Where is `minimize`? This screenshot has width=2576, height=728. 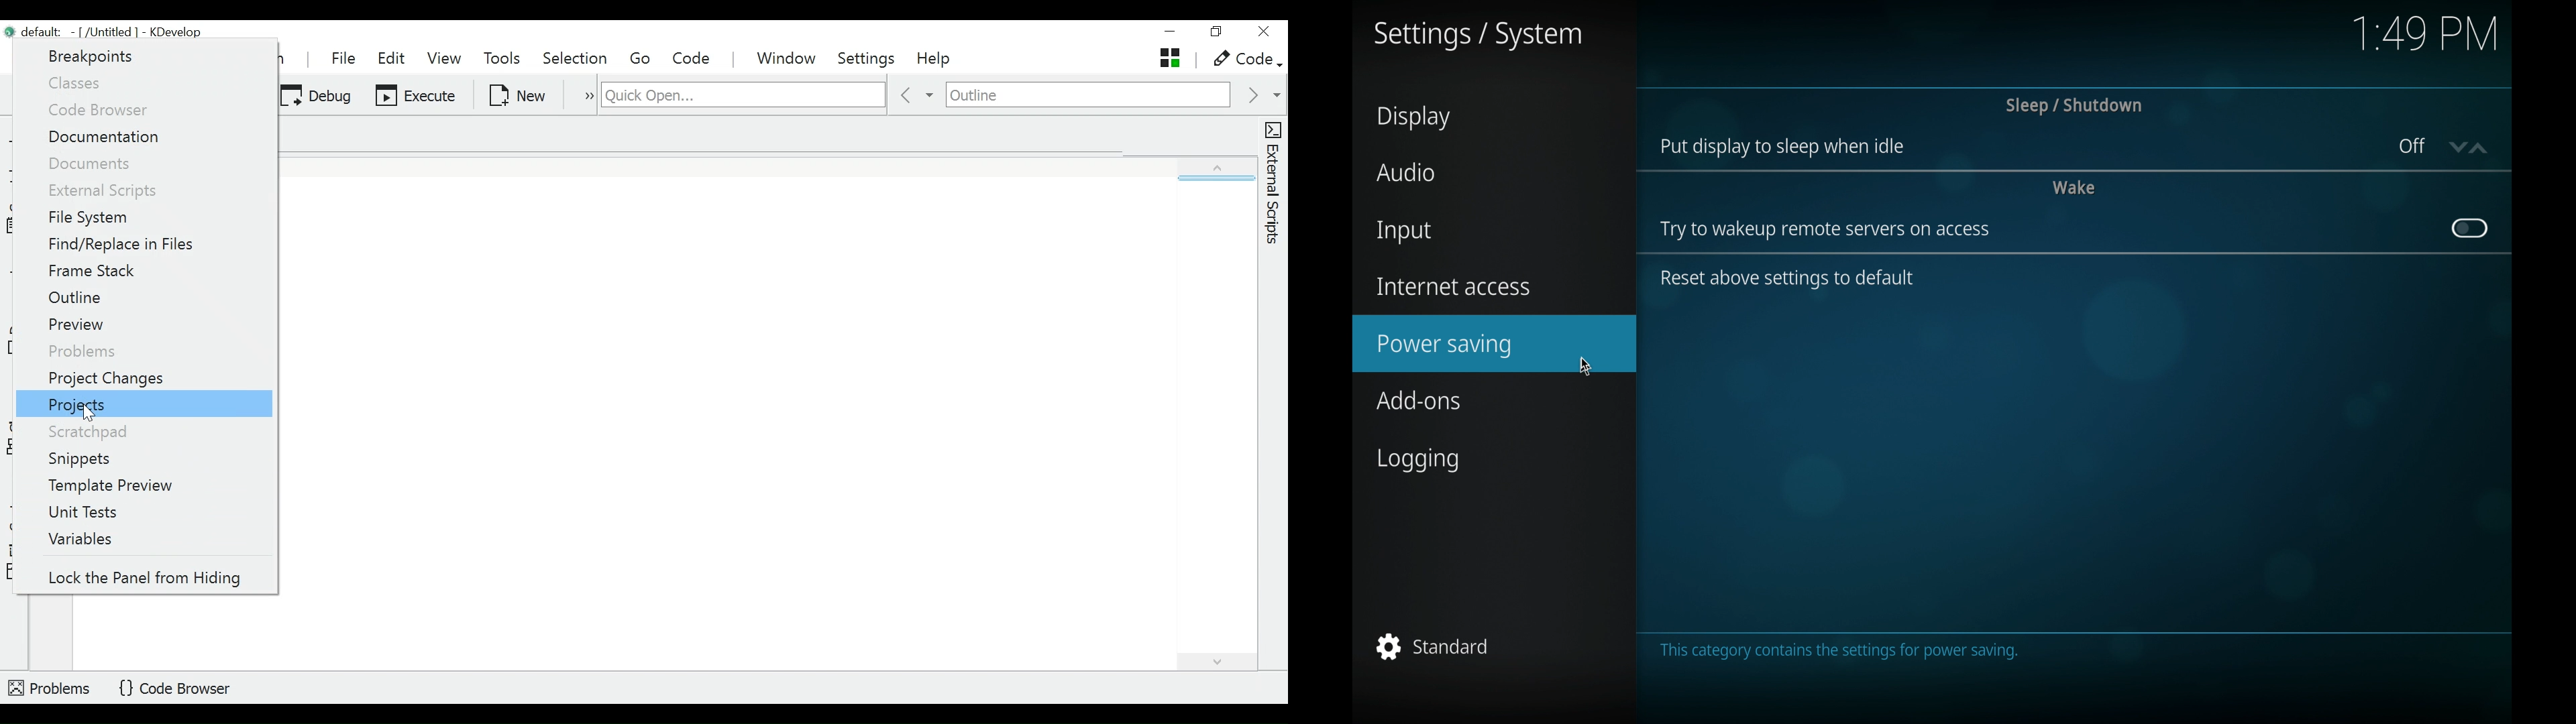 minimize is located at coordinates (1169, 32).